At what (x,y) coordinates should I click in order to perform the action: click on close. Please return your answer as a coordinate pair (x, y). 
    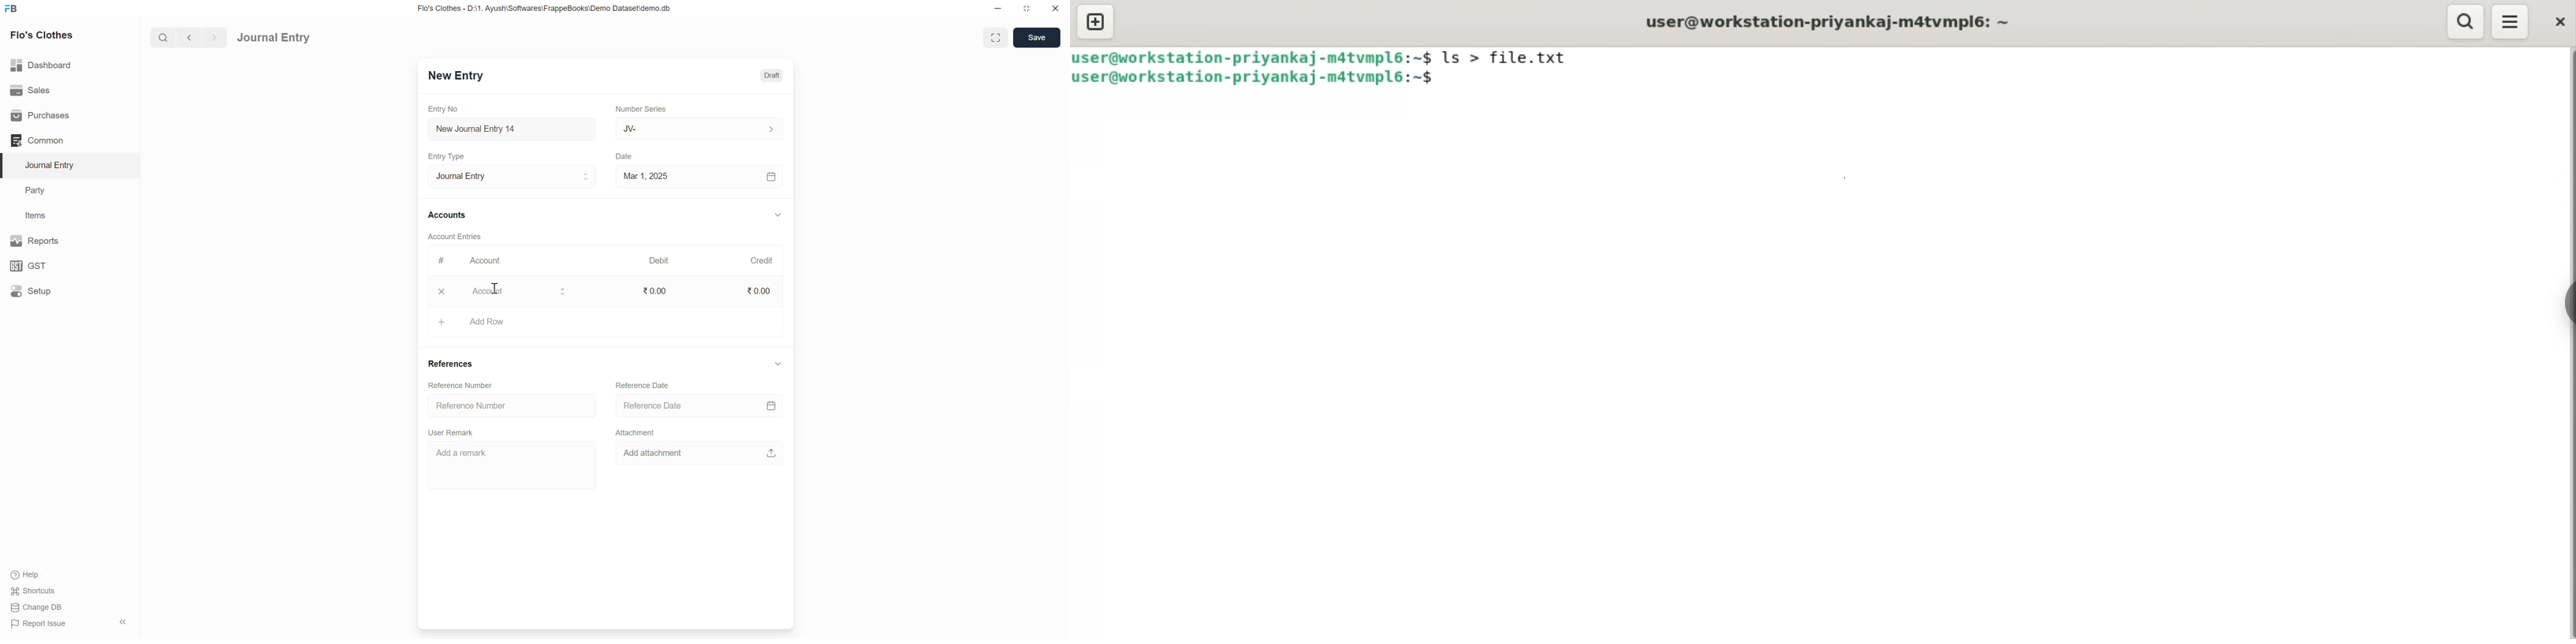
    Looking at the image, I should click on (2559, 20).